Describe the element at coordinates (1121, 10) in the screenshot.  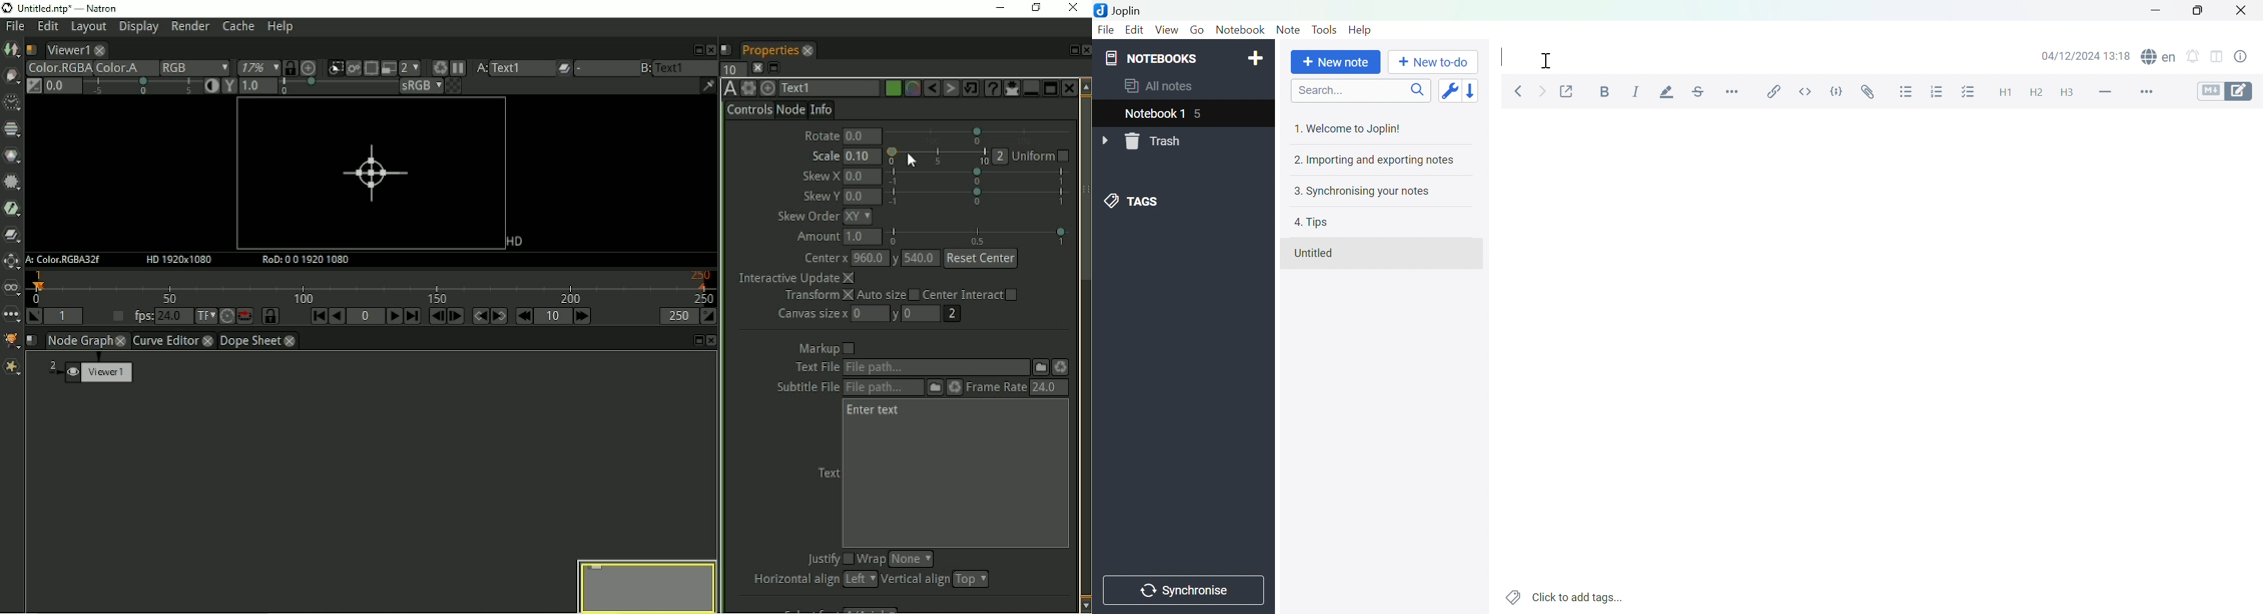
I see `Joplin` at that location.